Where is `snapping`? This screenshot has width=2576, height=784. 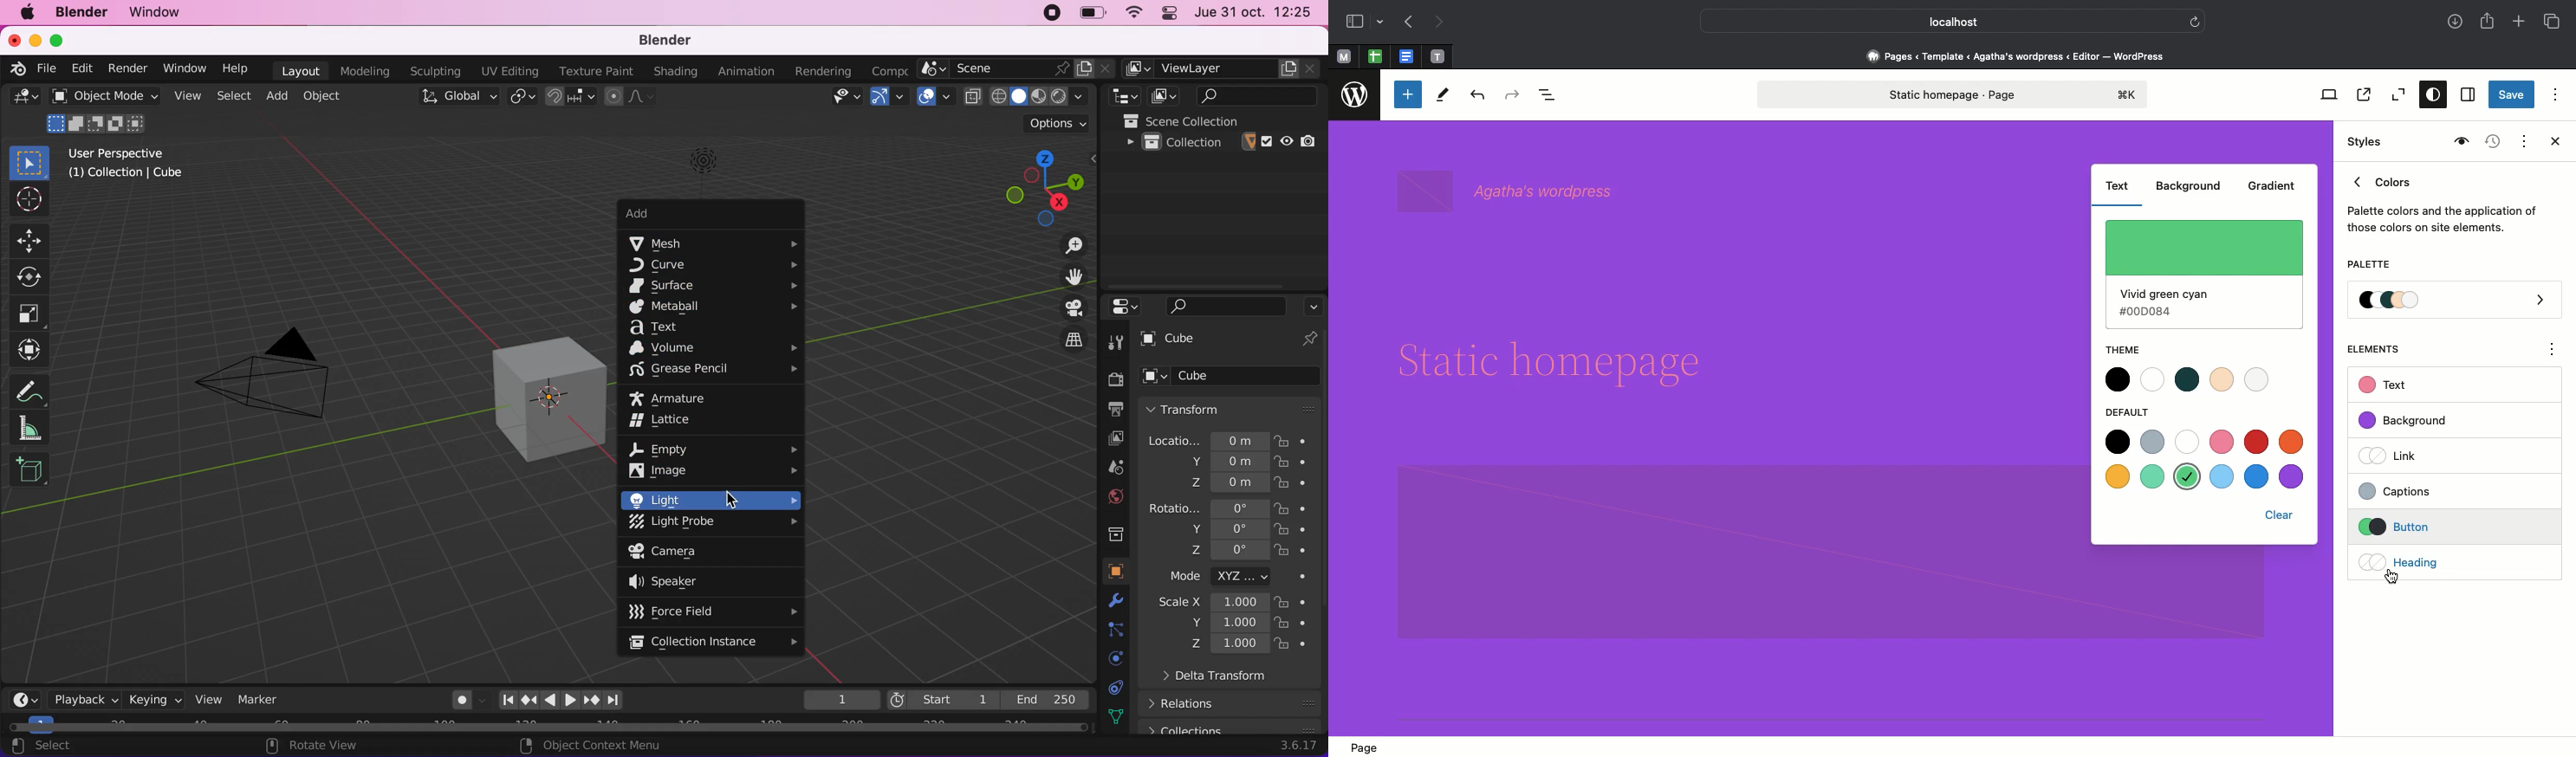 snapping is located at coordinates (573, 97).